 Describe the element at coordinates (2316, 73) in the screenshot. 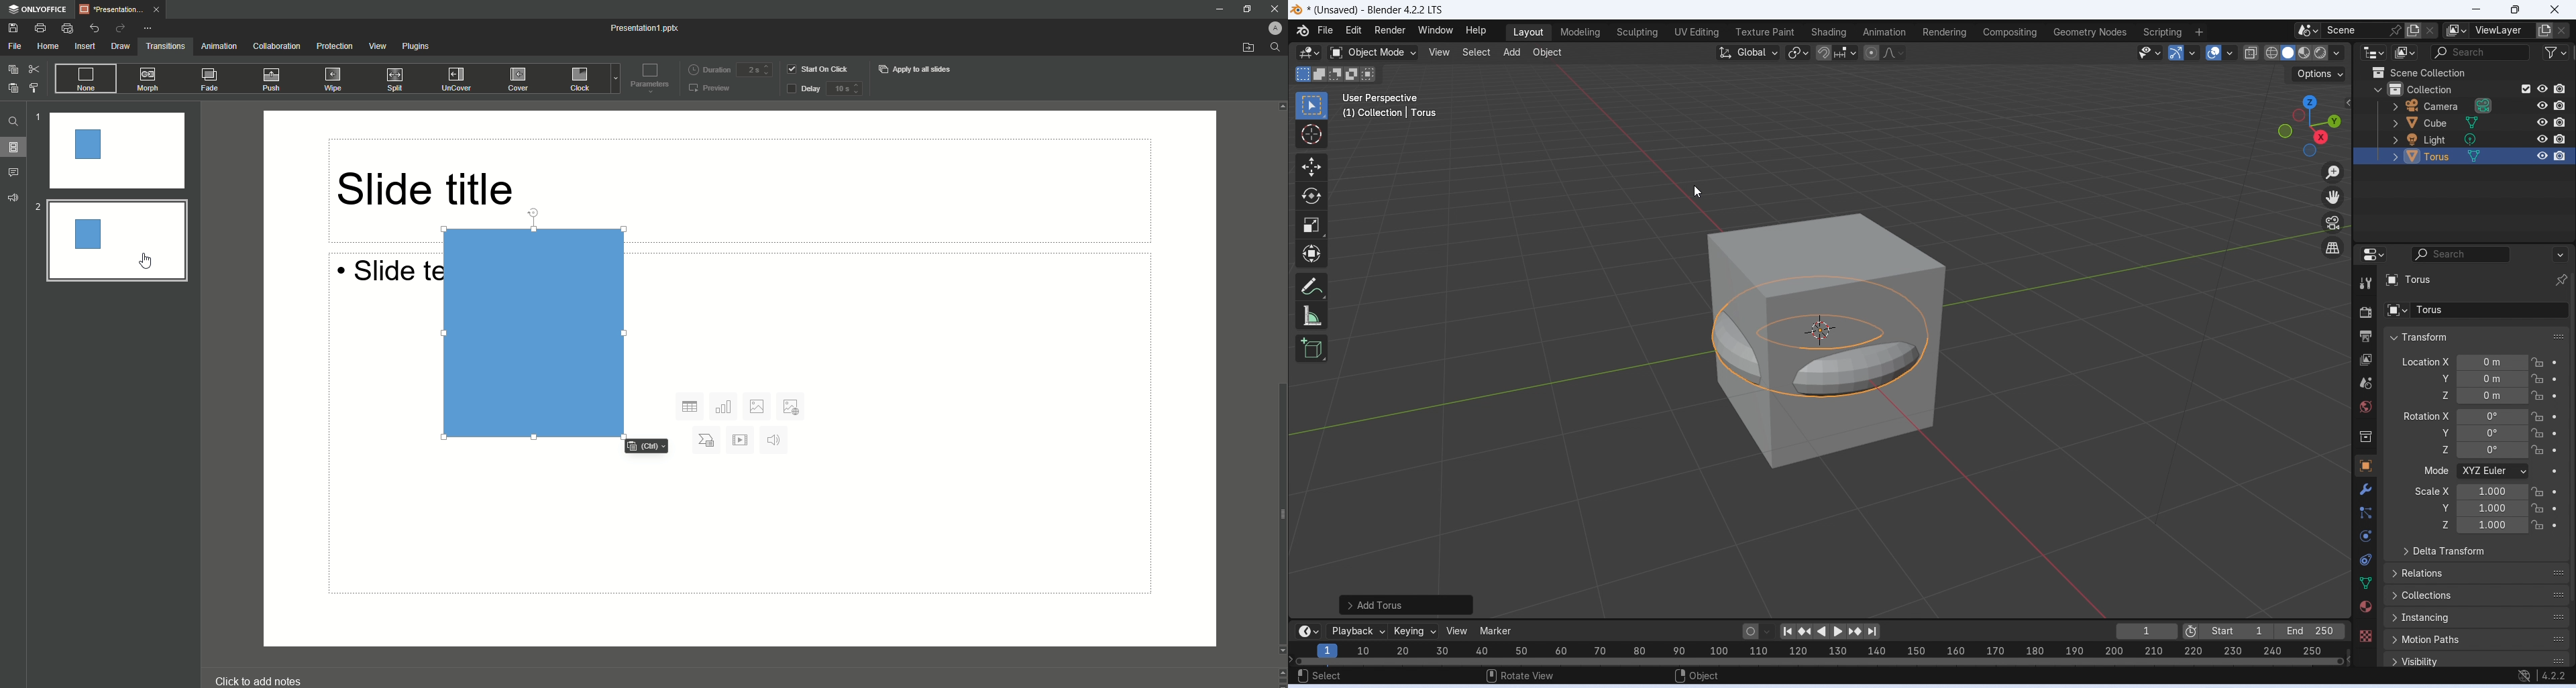

I see `Options` at that location.